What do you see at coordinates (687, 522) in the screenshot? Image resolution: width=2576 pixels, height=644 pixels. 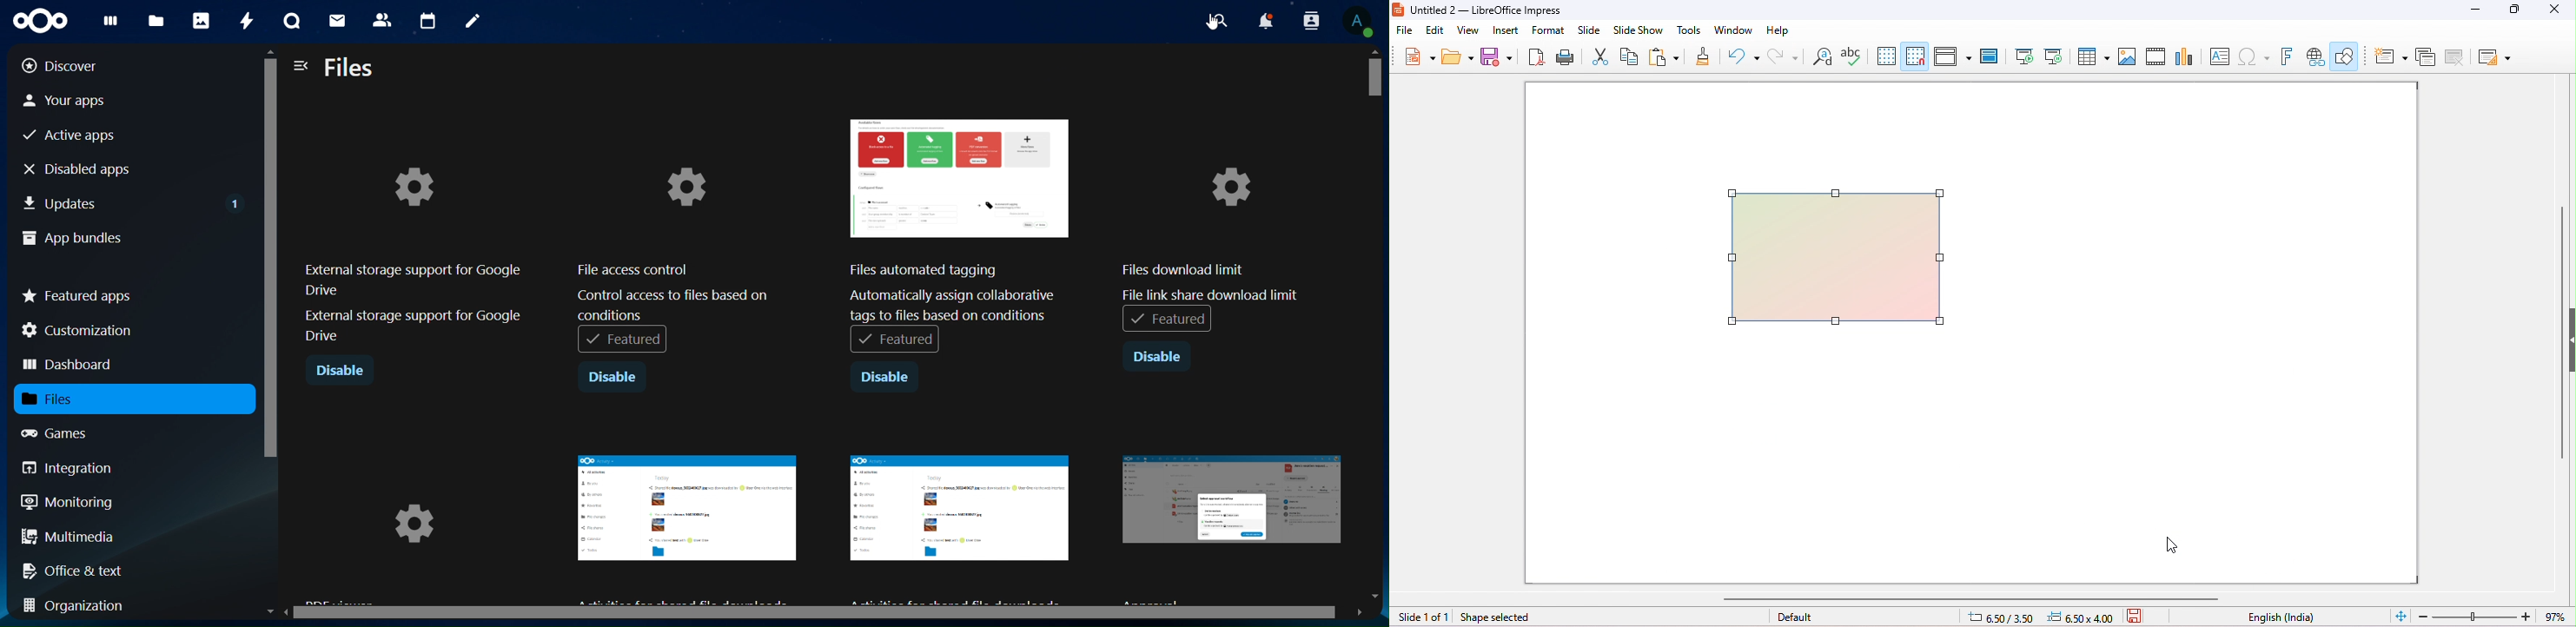 I see `image` at bounding box center [687, 522].